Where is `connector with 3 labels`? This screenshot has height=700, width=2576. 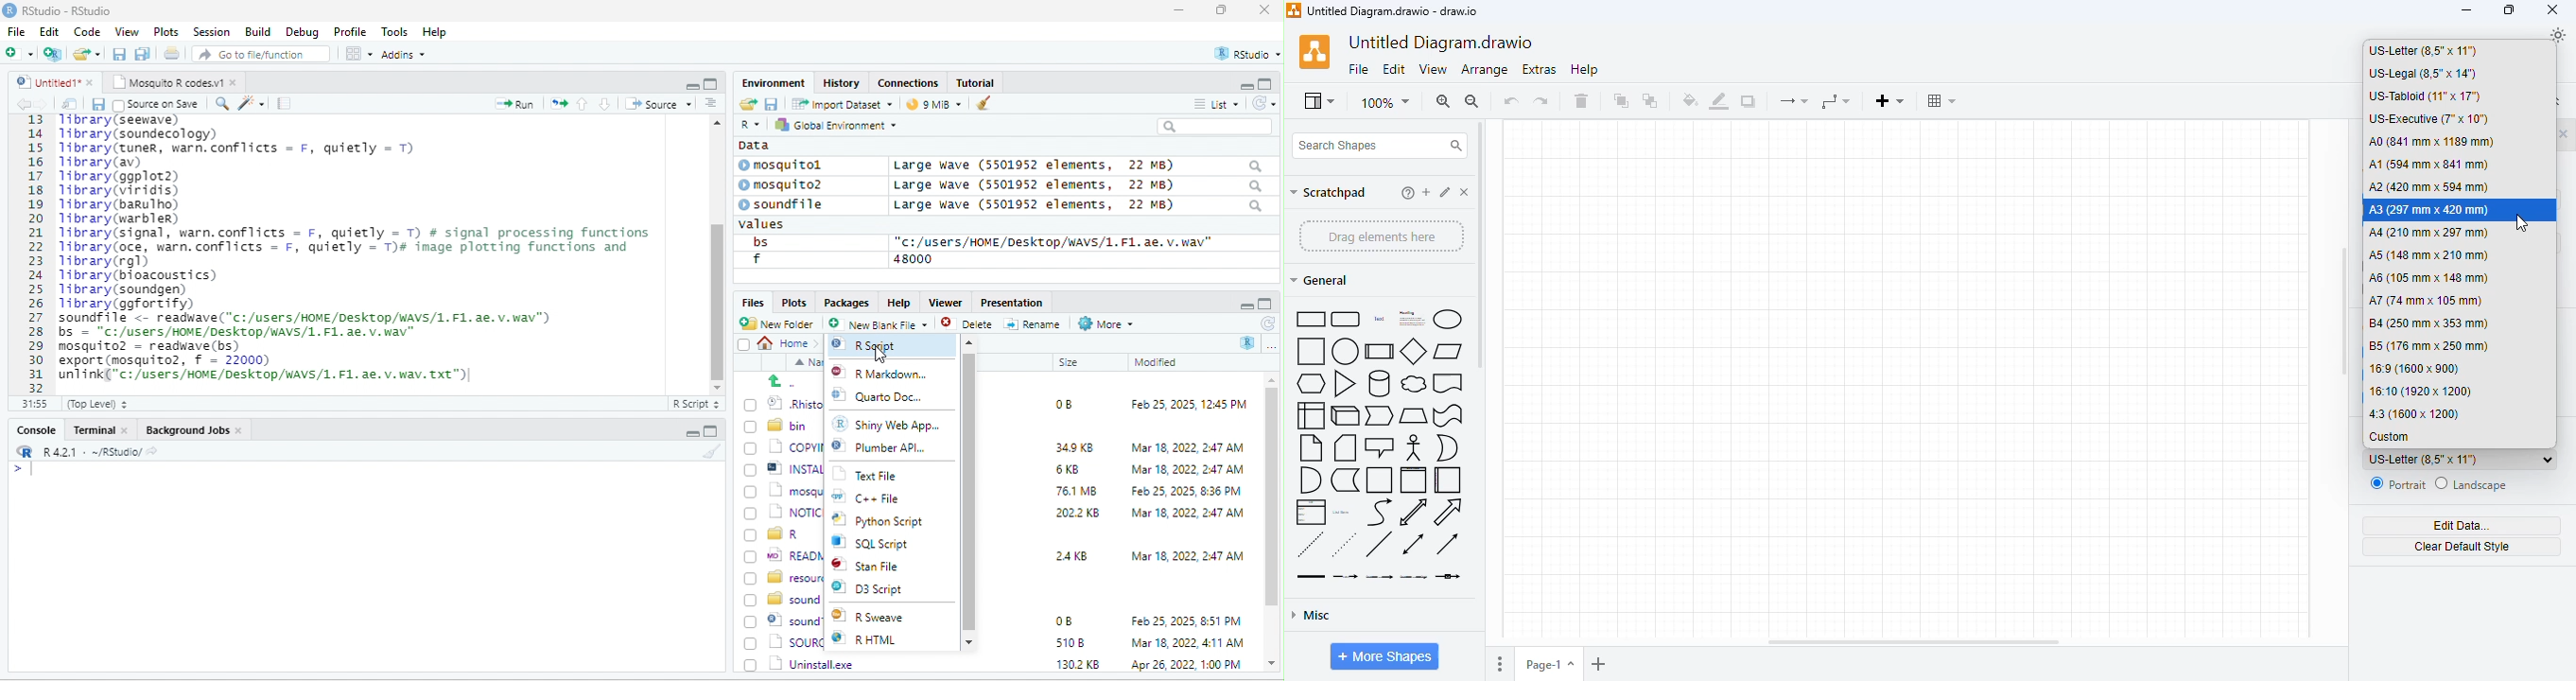 connector with 3 labels is located at coordinates (1414, 577).